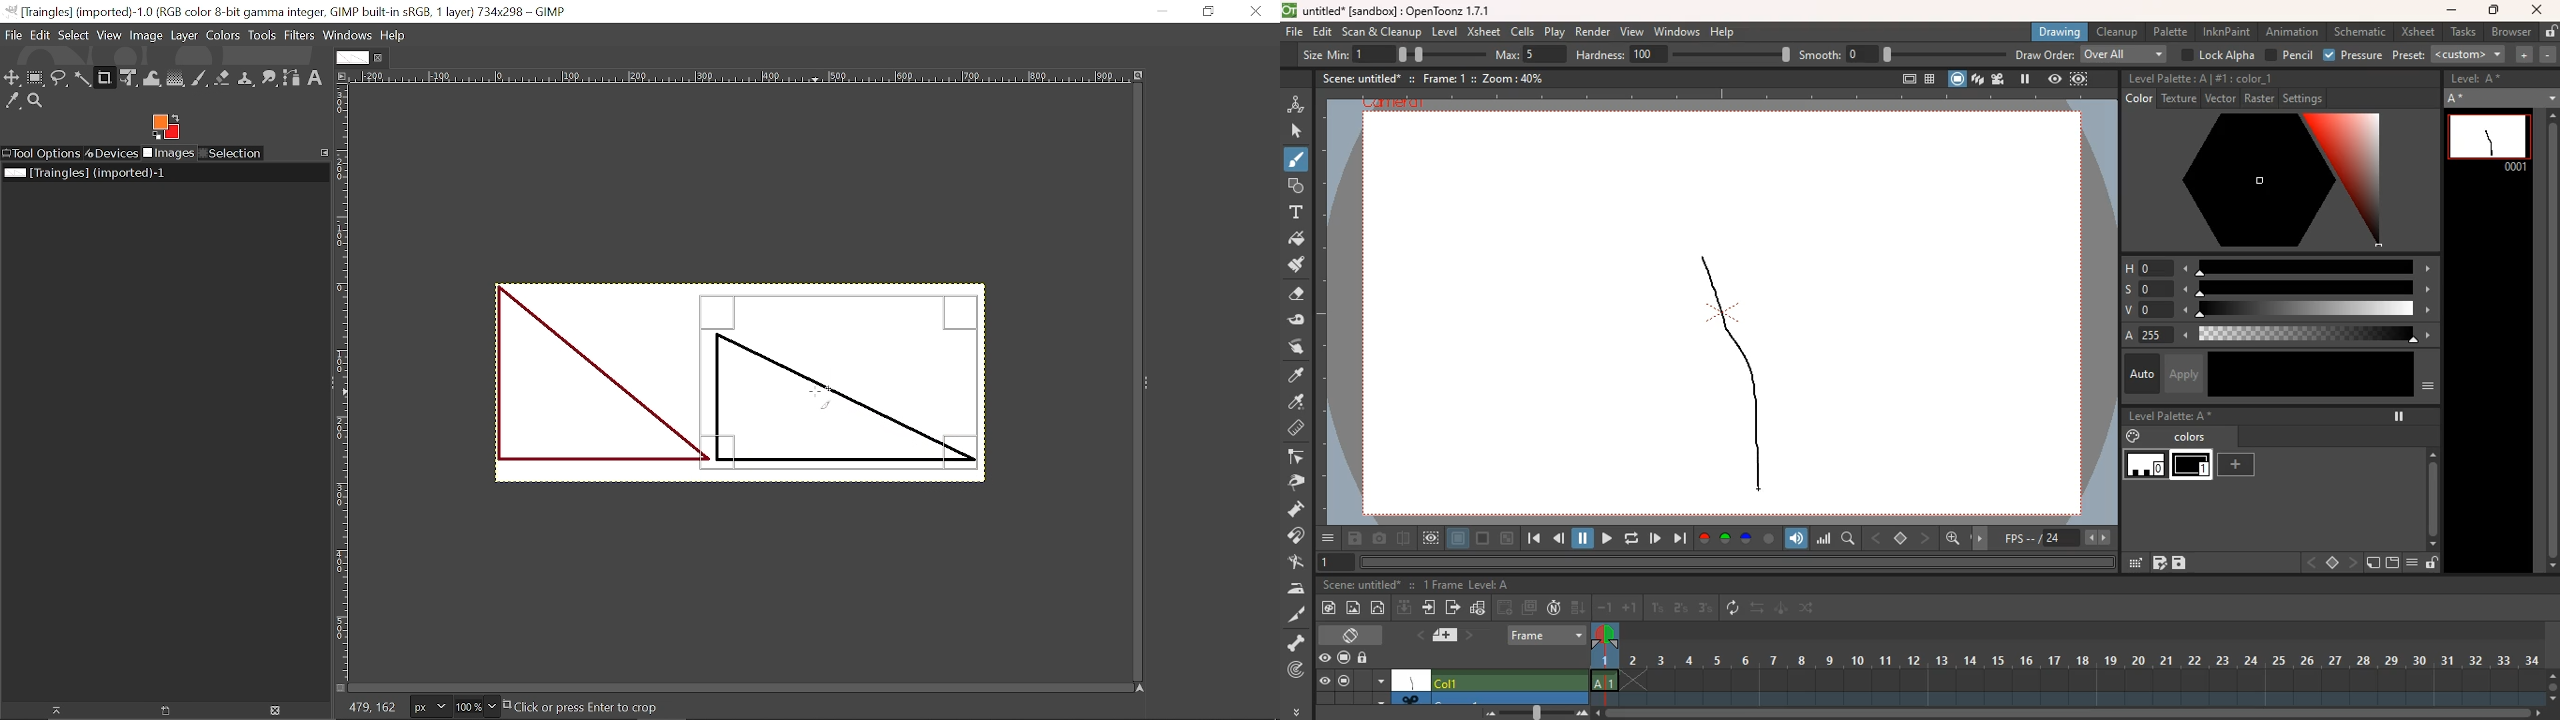  I want to click on screen, so click(1354, 634).